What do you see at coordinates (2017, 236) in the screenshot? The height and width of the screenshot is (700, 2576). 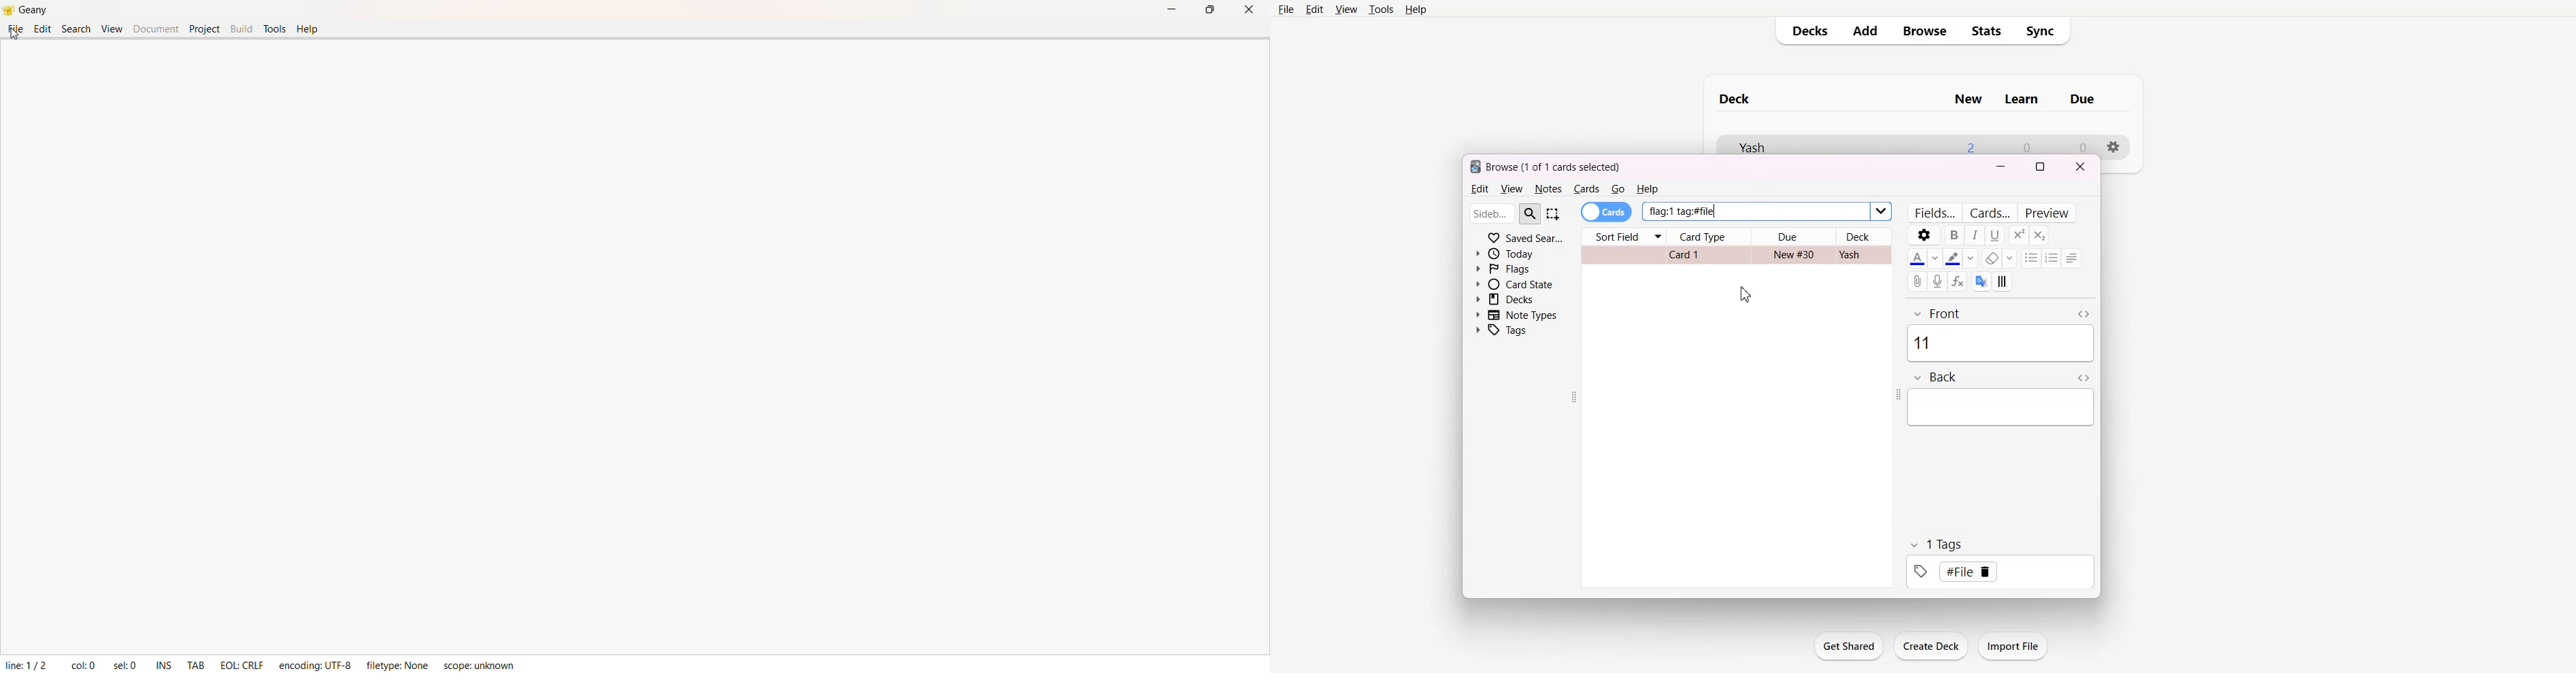 I see `Subscript` at bounding box center [2017, 236].